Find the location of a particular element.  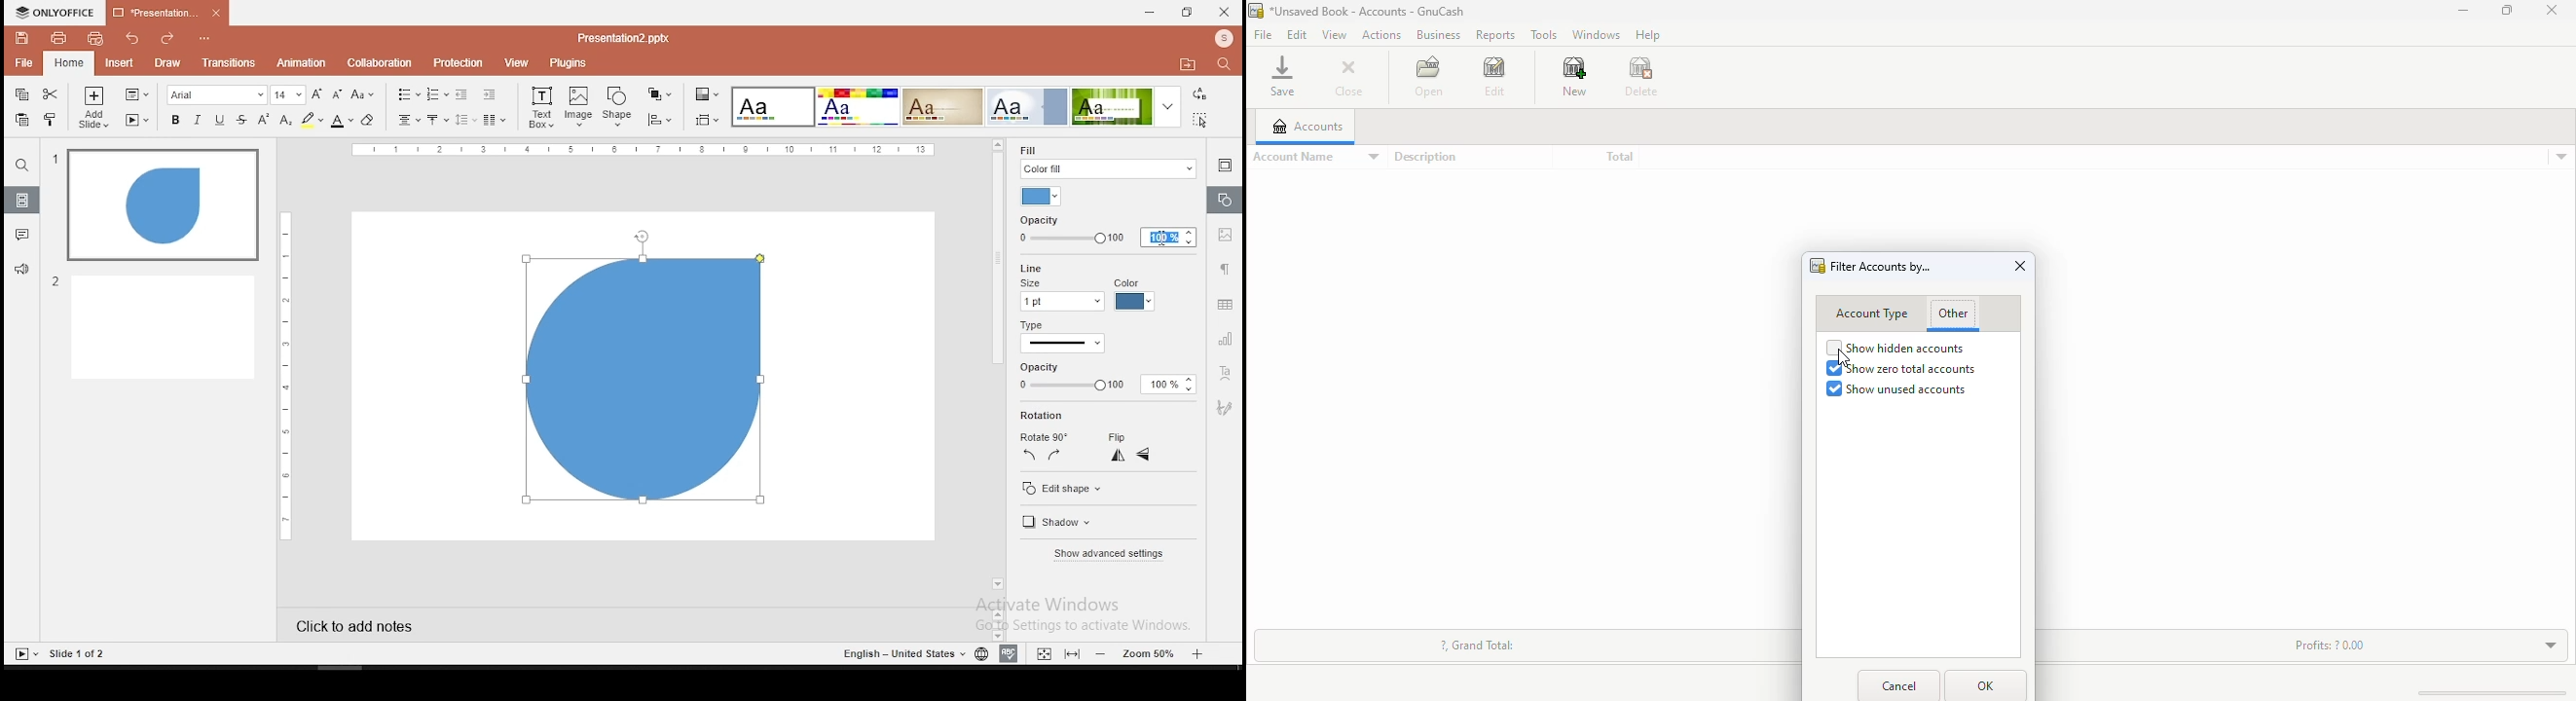

font is located at coordinates (217, 95).